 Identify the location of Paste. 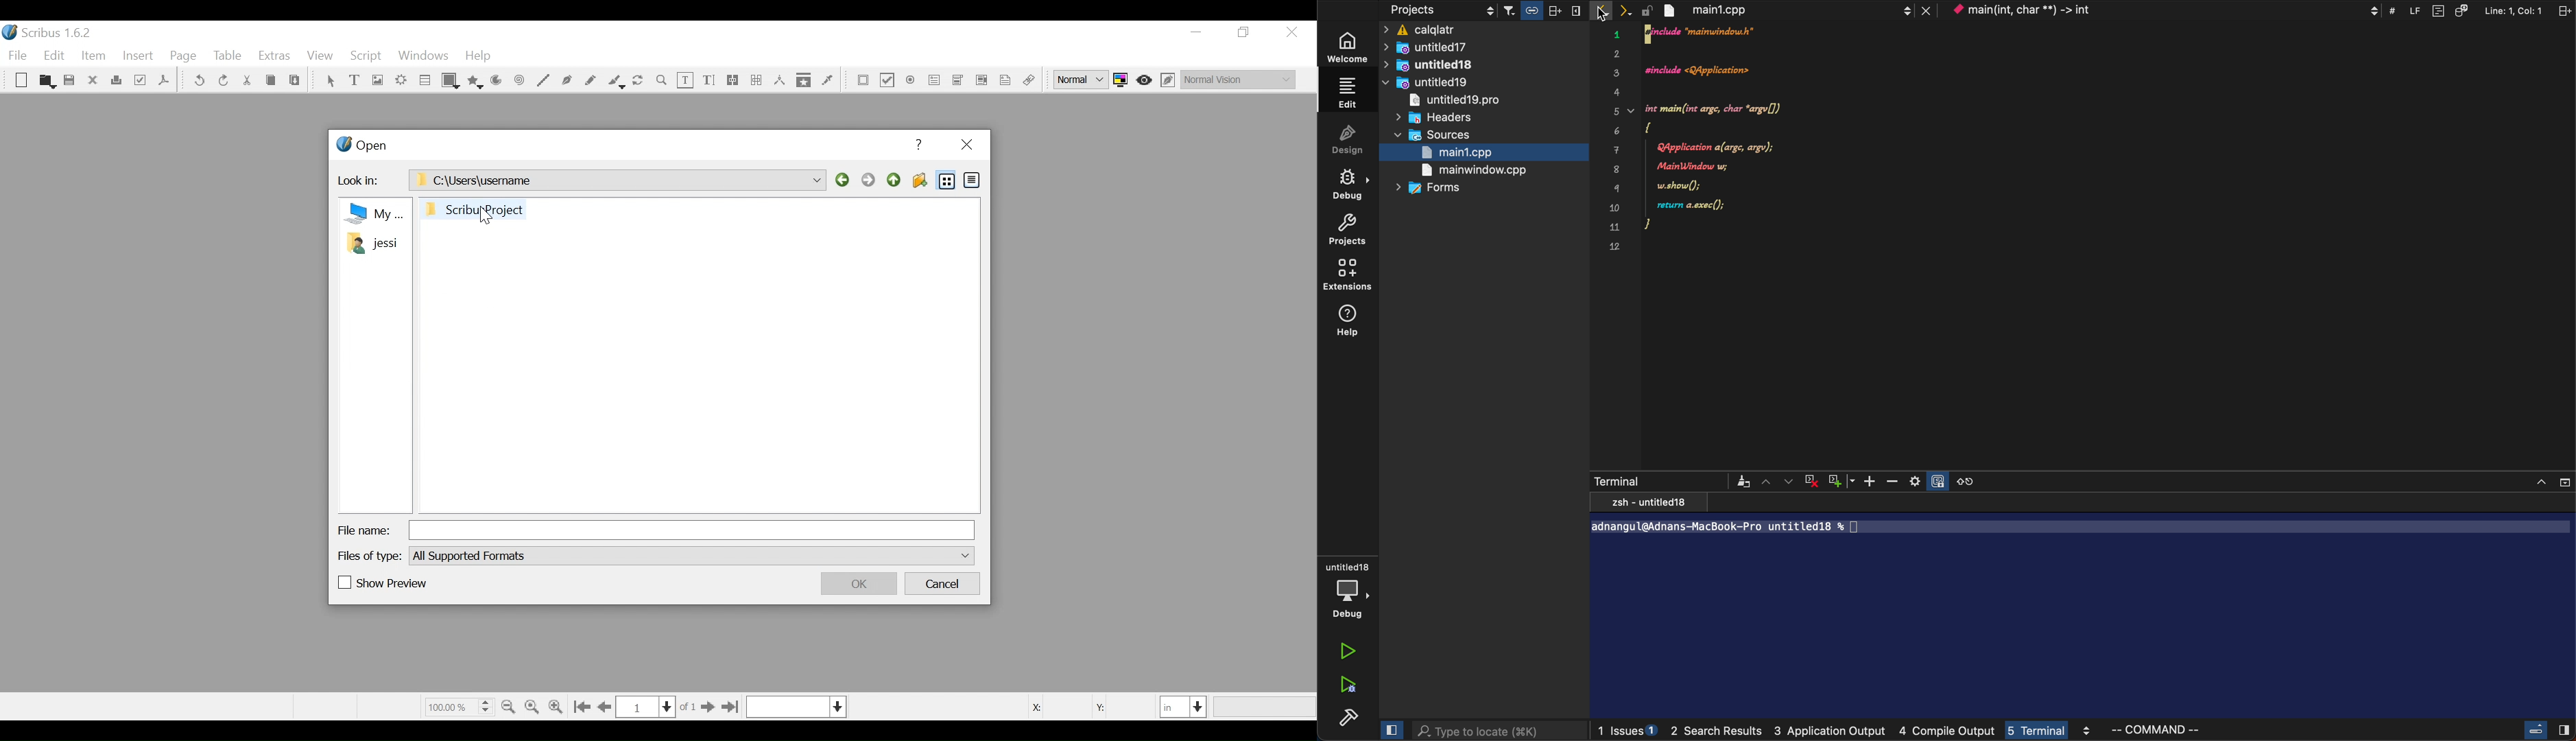
(295, 82).